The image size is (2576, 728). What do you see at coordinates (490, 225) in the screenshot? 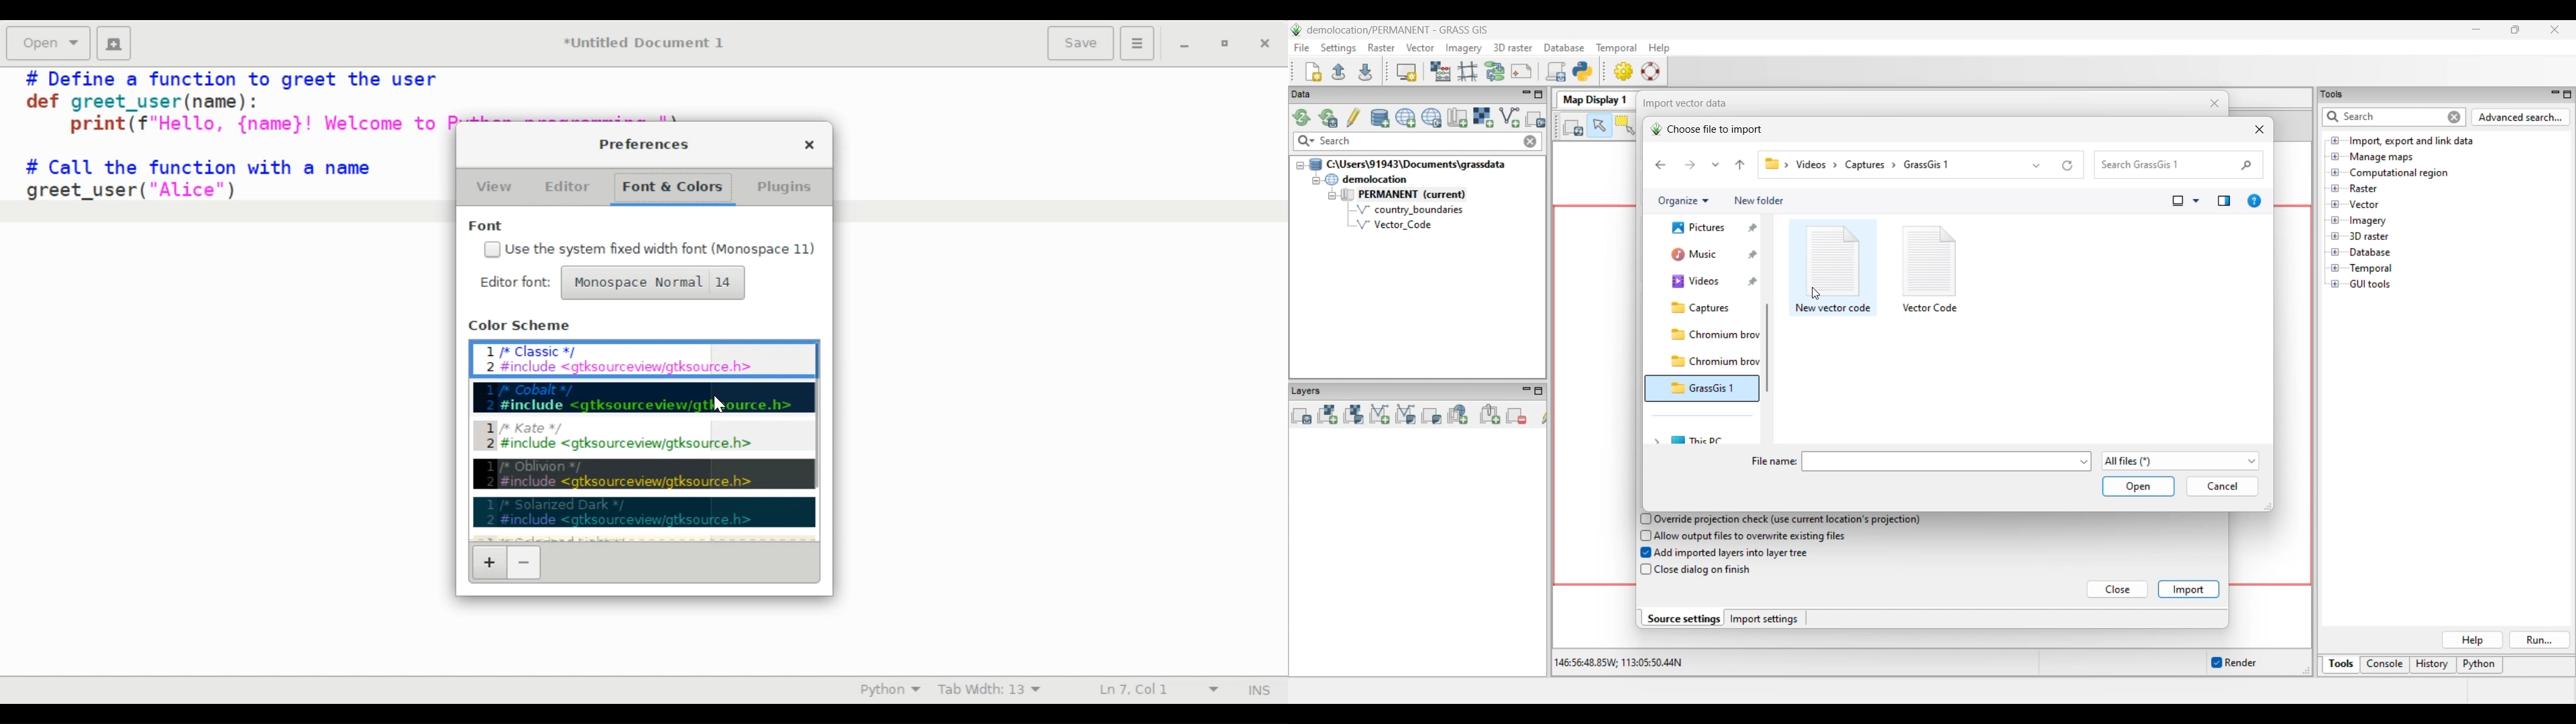
I see `Font ` at bounding box center [490, 225].